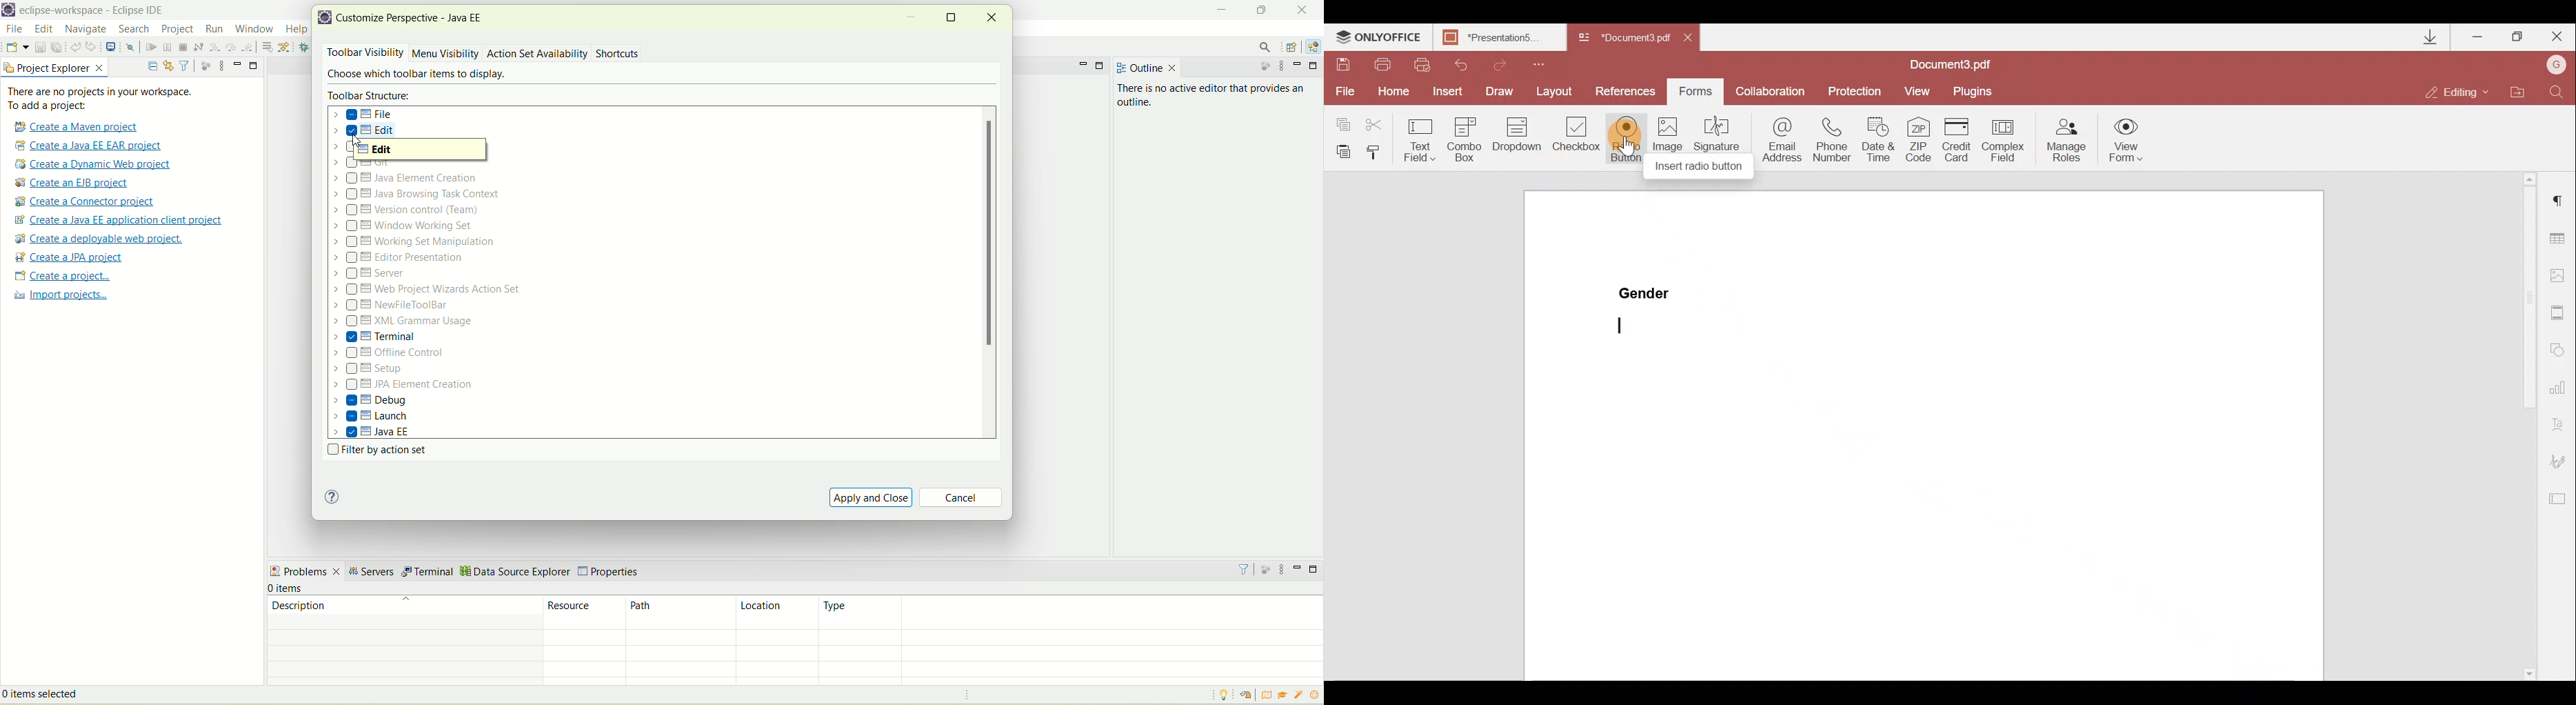 The height and width of the screenshot is (728, 2576). Describe the element at coordinates (204, 65) in the screenshot. I see `focus on active task` at that location.